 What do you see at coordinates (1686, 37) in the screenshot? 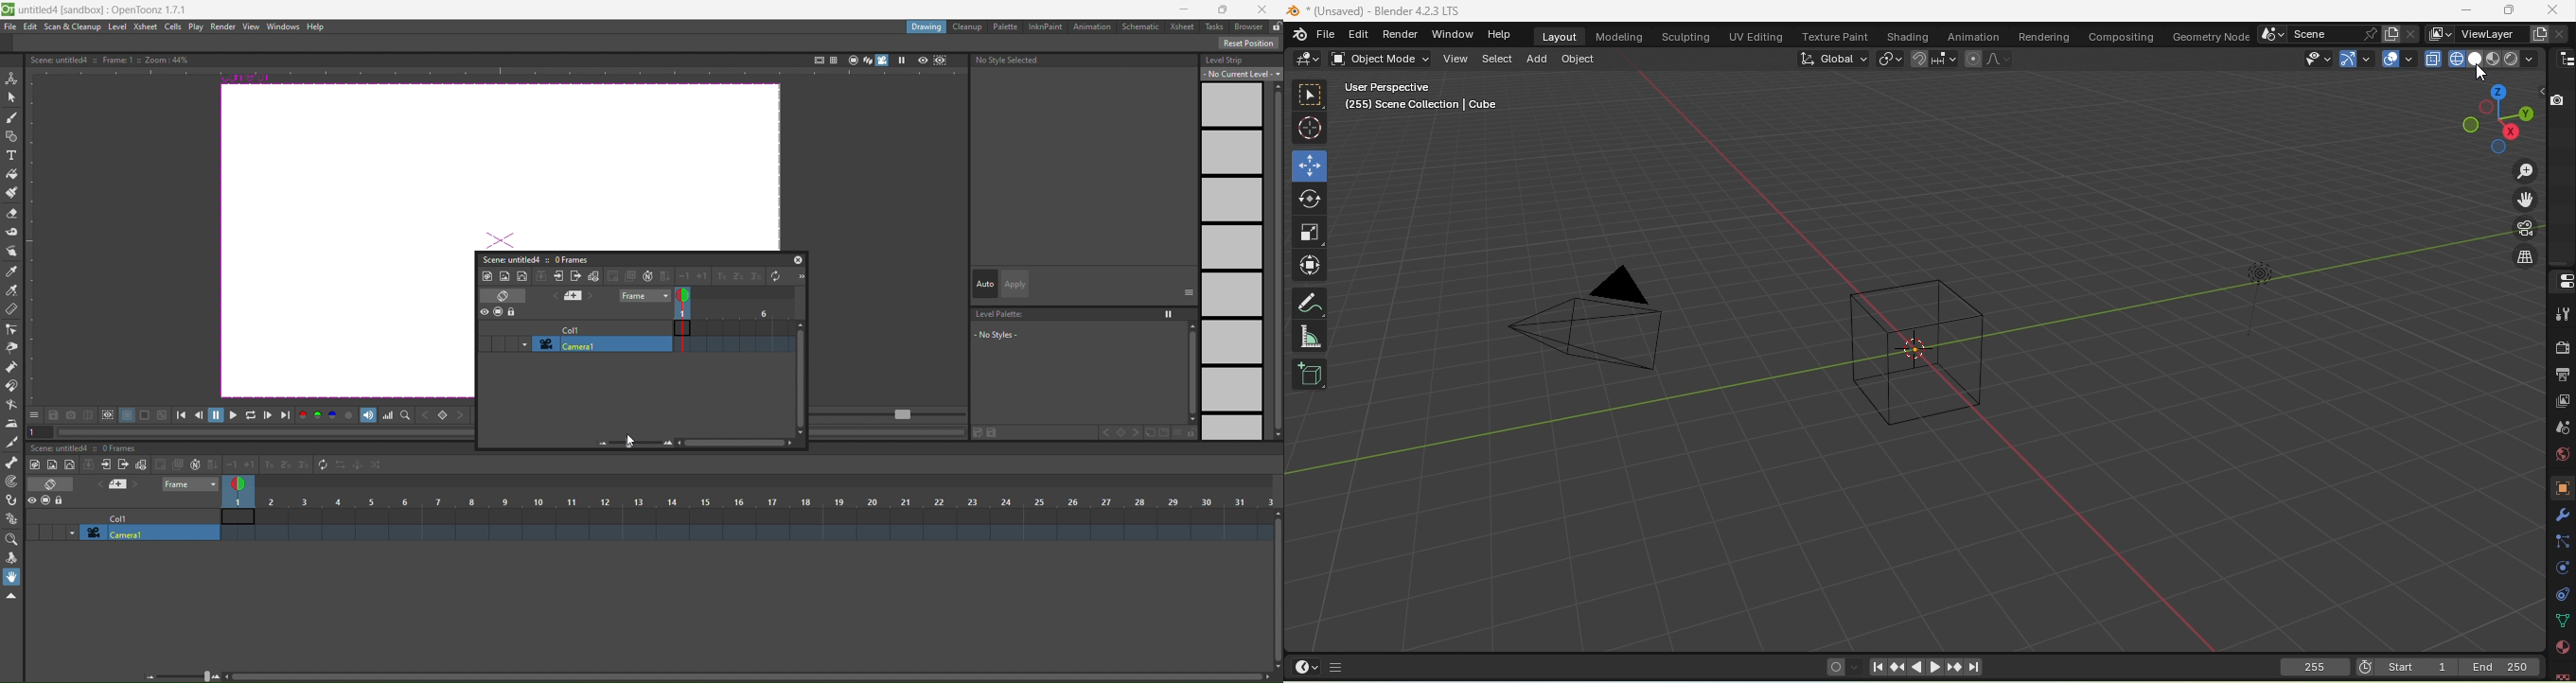
I see `Sculpting` at bounding box center [1686, 37].